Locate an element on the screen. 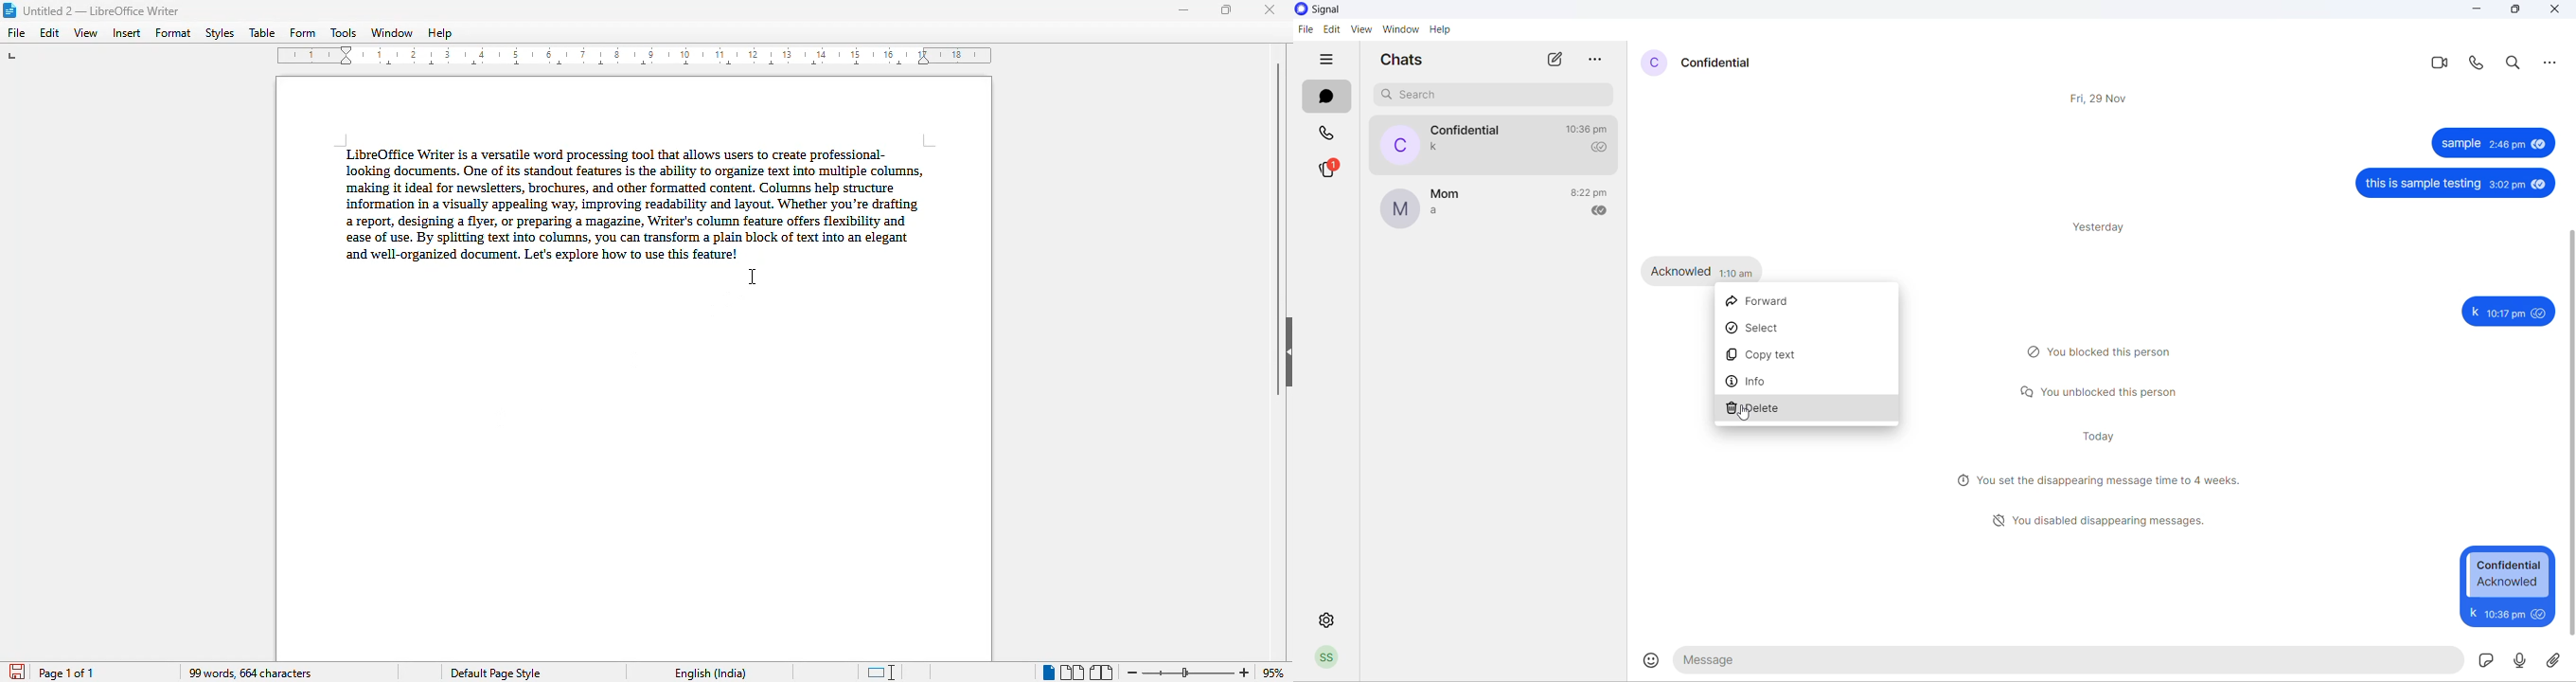 The width and height of the screenshot is (2576, 700). multi-page view is located at coordinates (1073, 673).